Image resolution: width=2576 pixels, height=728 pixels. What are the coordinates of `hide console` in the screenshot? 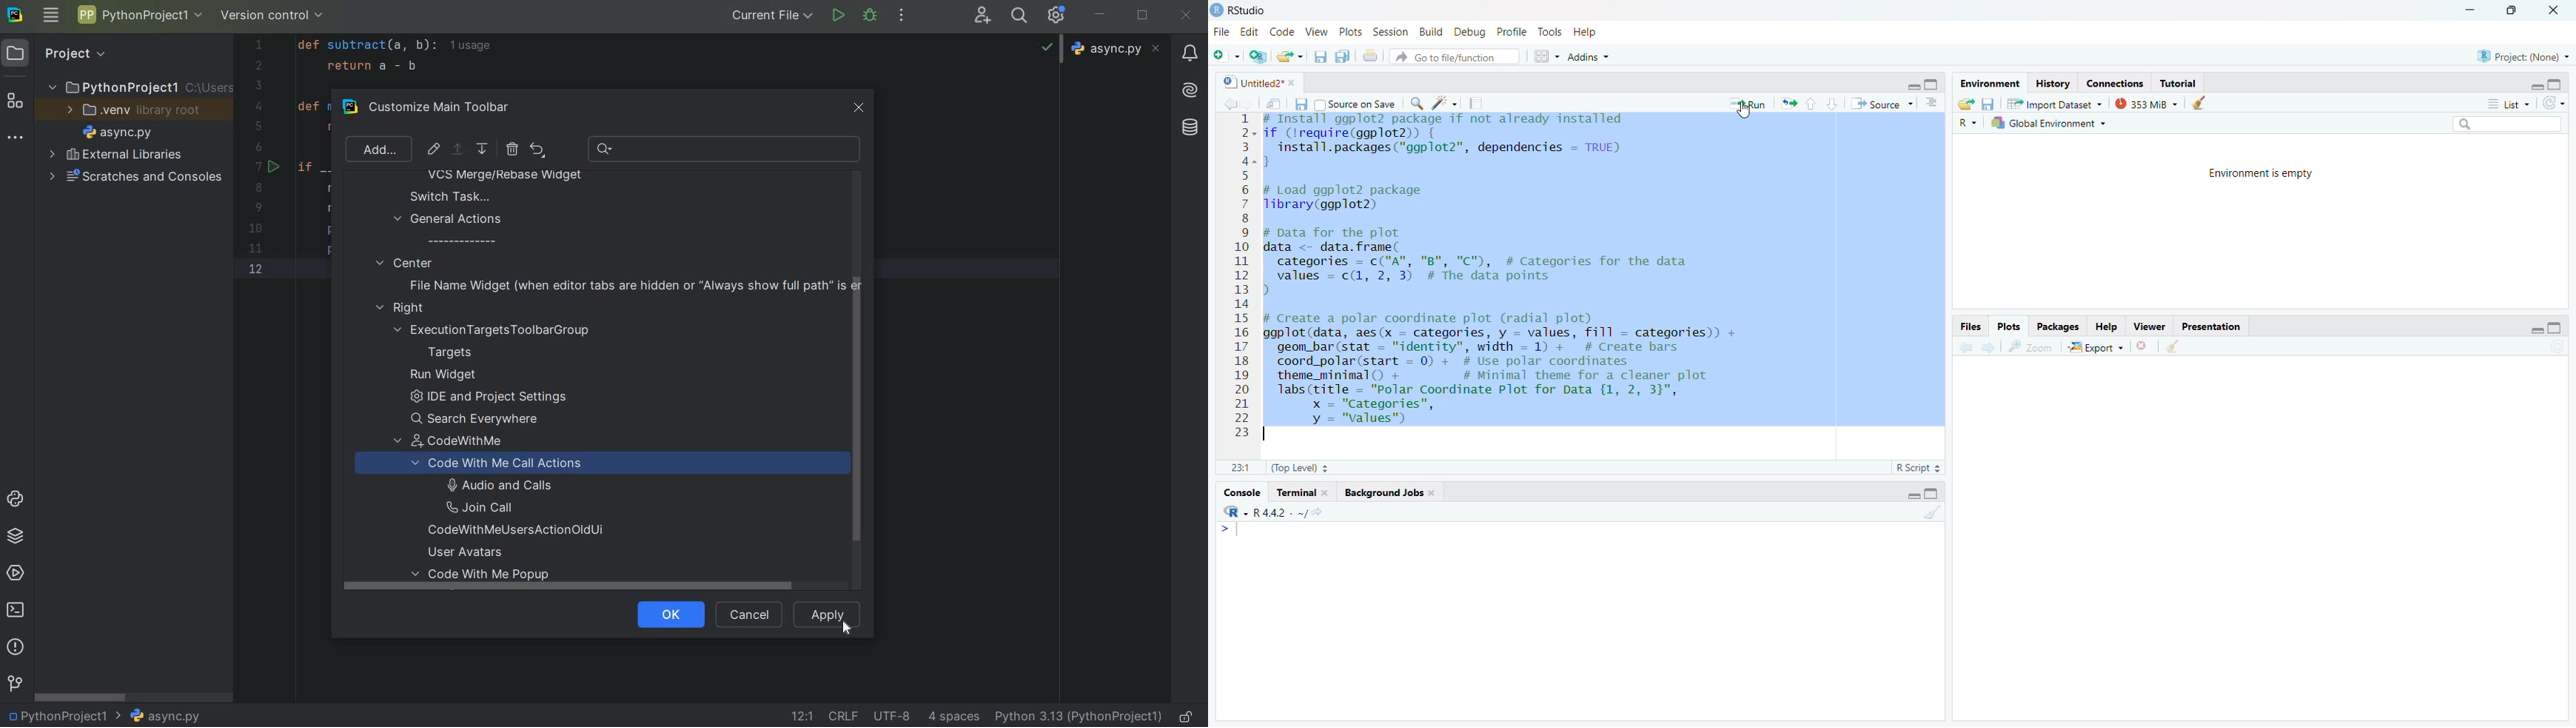 It's located at (2556, 83).